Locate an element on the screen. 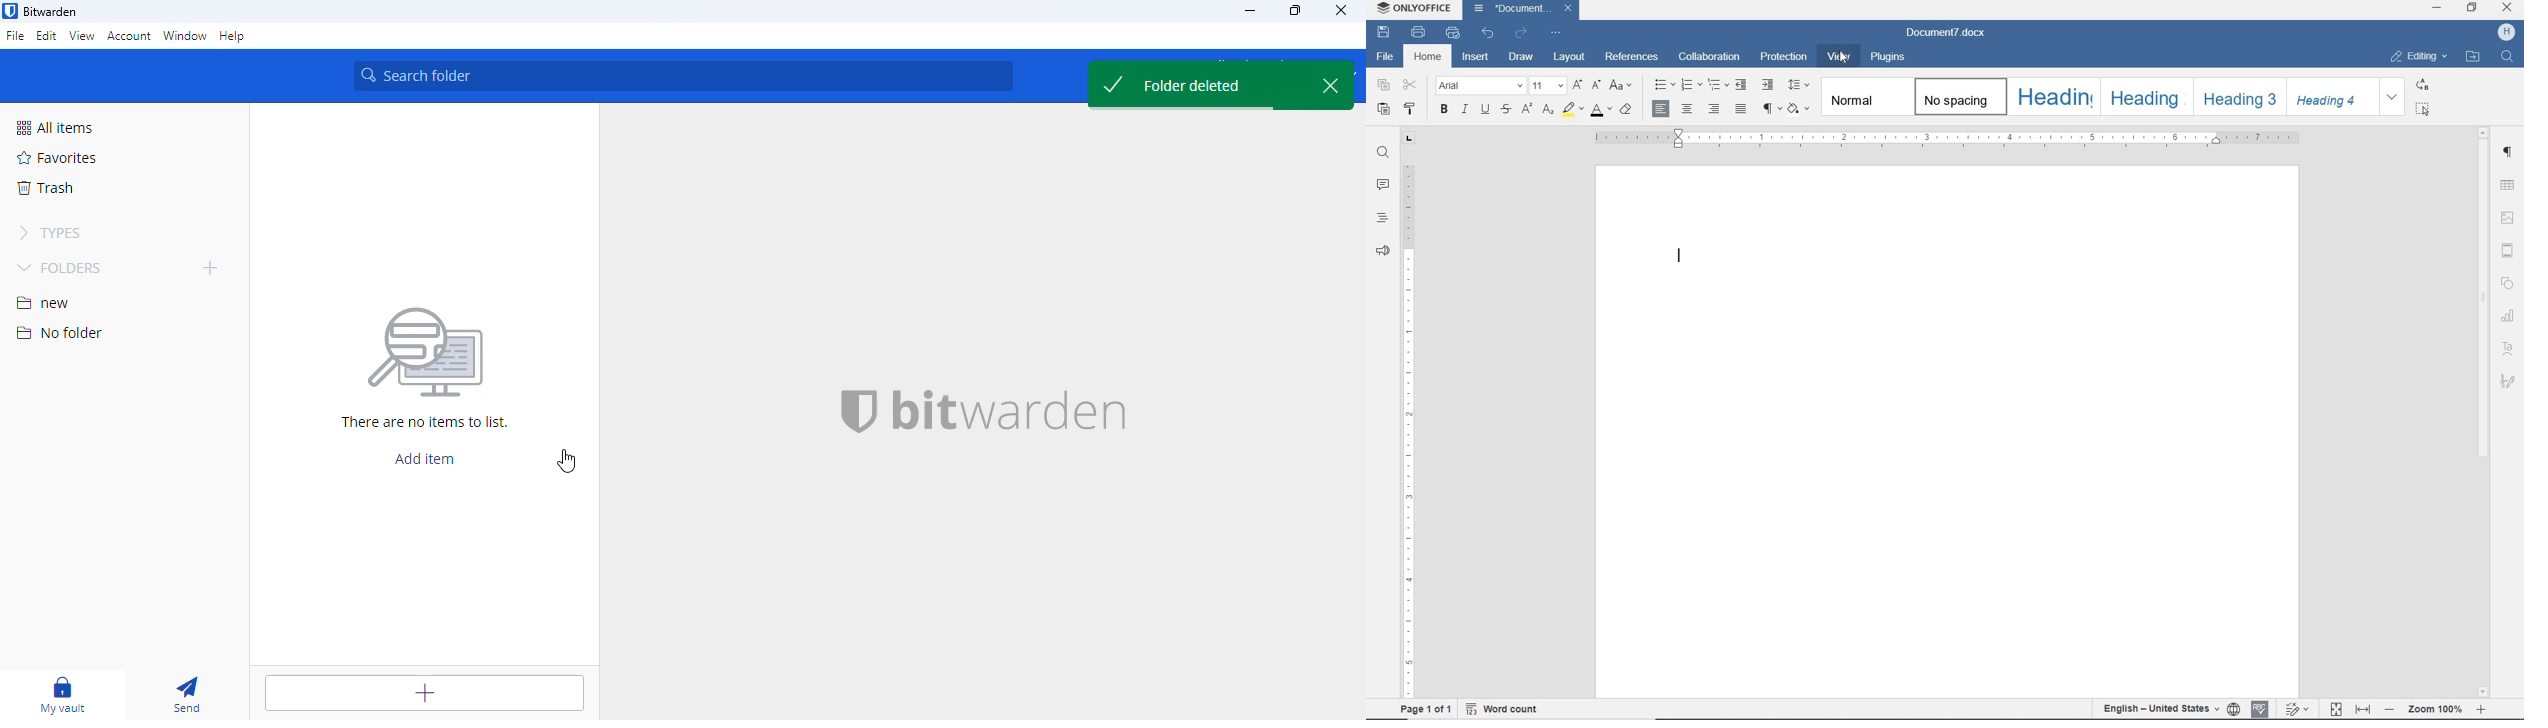 The width and height of the screenshot is (2548, 728). CLEAR STYLE is located at coordinates (1627, 110).